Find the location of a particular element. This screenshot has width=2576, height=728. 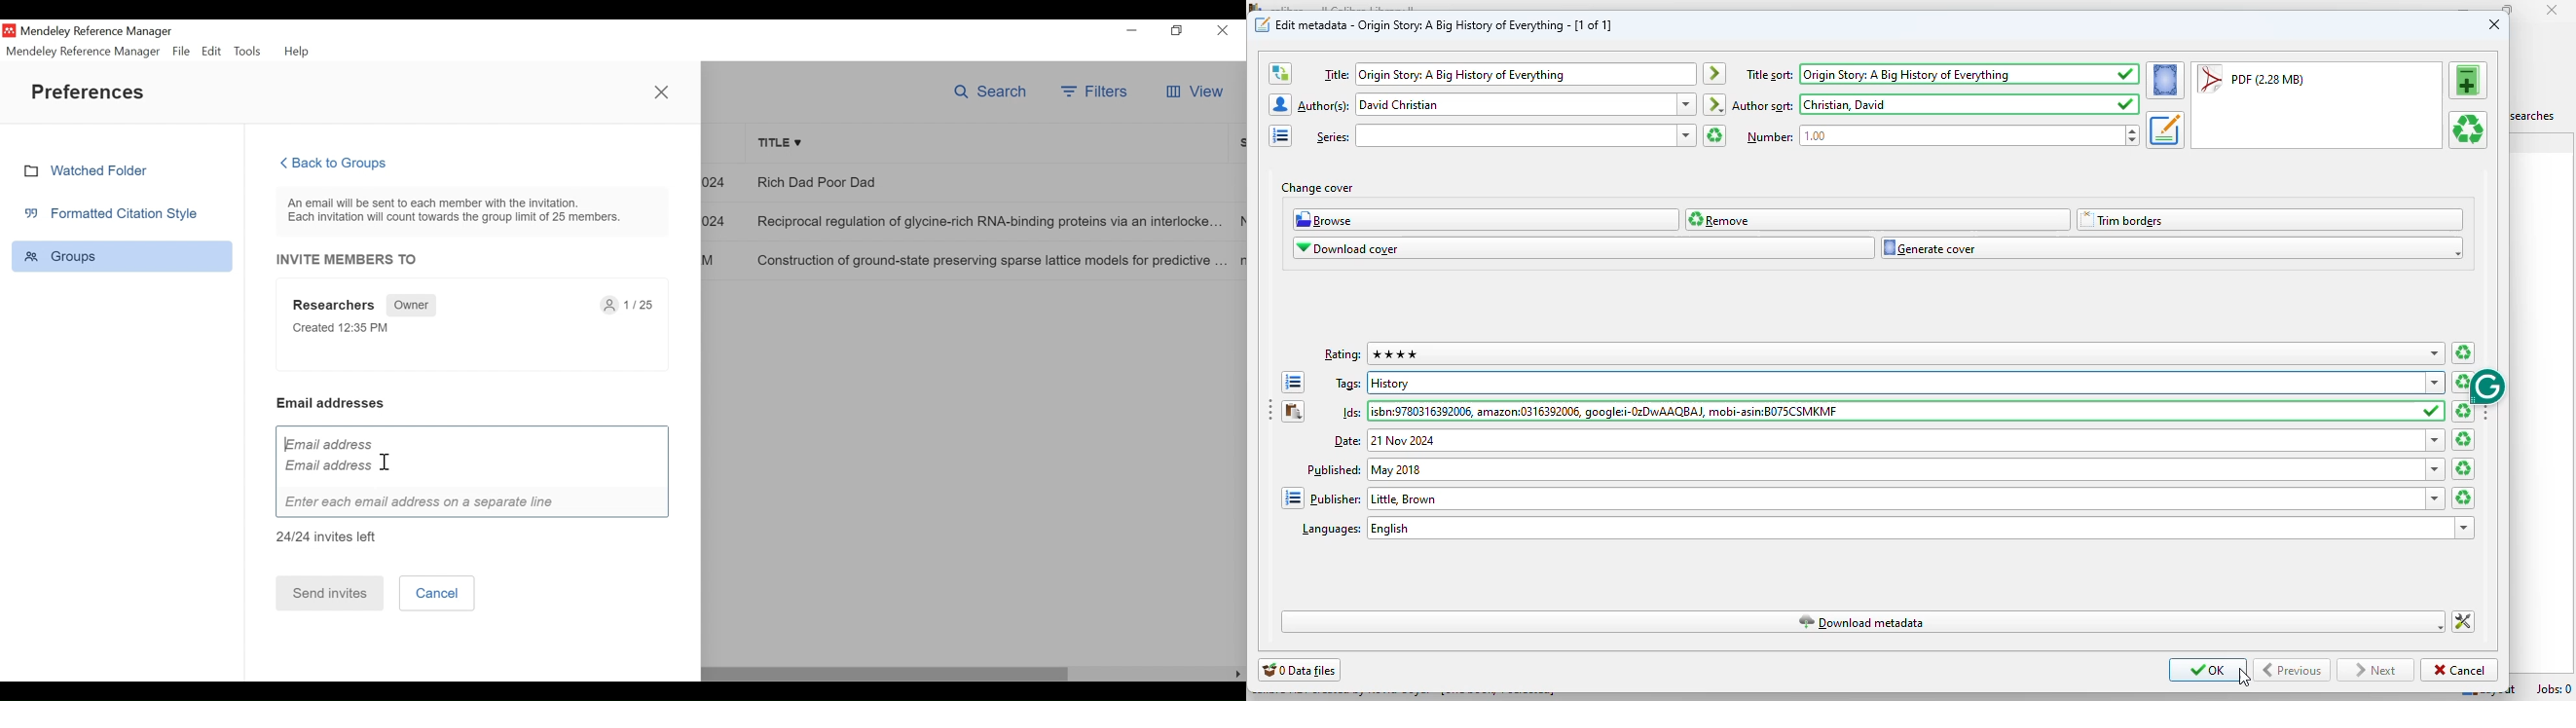

0 data files is located at coordinates (1299, 670).